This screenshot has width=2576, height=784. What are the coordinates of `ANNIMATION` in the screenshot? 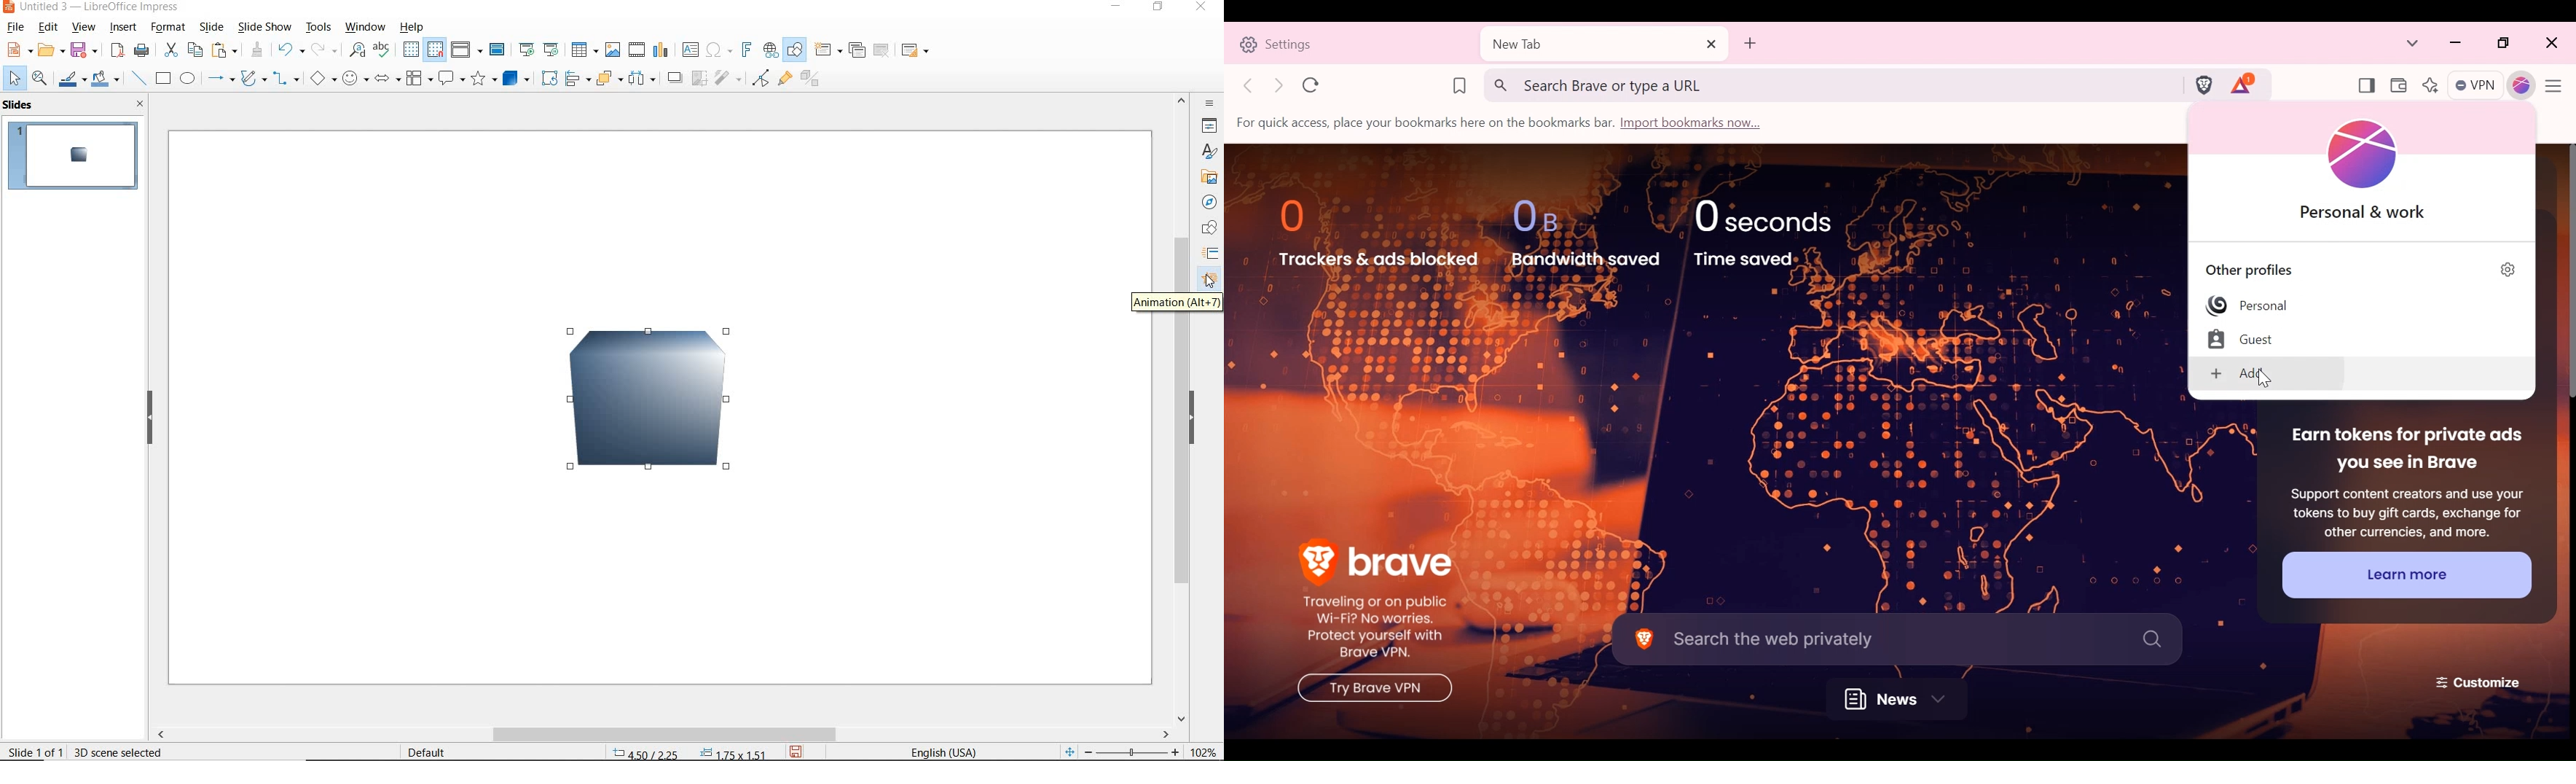 It's located at (1211, 281).